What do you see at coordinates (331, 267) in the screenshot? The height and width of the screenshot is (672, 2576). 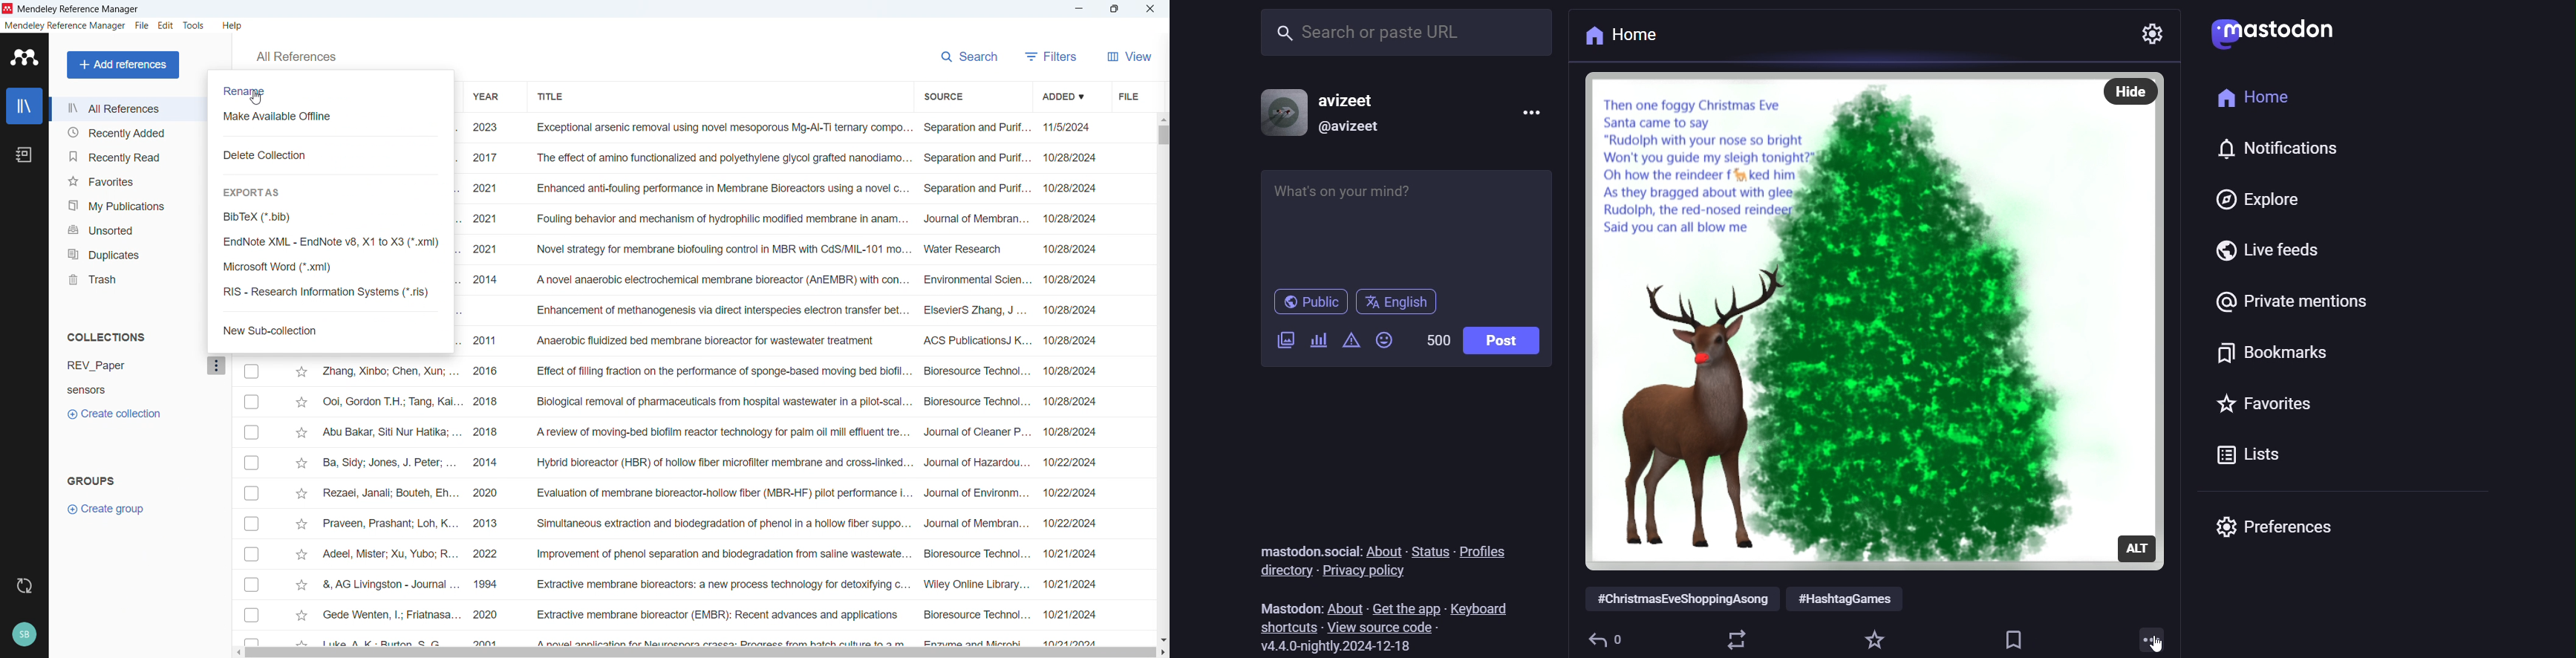 I see `Microsoft Word (*.xml)` at bounding box center [331, 267].